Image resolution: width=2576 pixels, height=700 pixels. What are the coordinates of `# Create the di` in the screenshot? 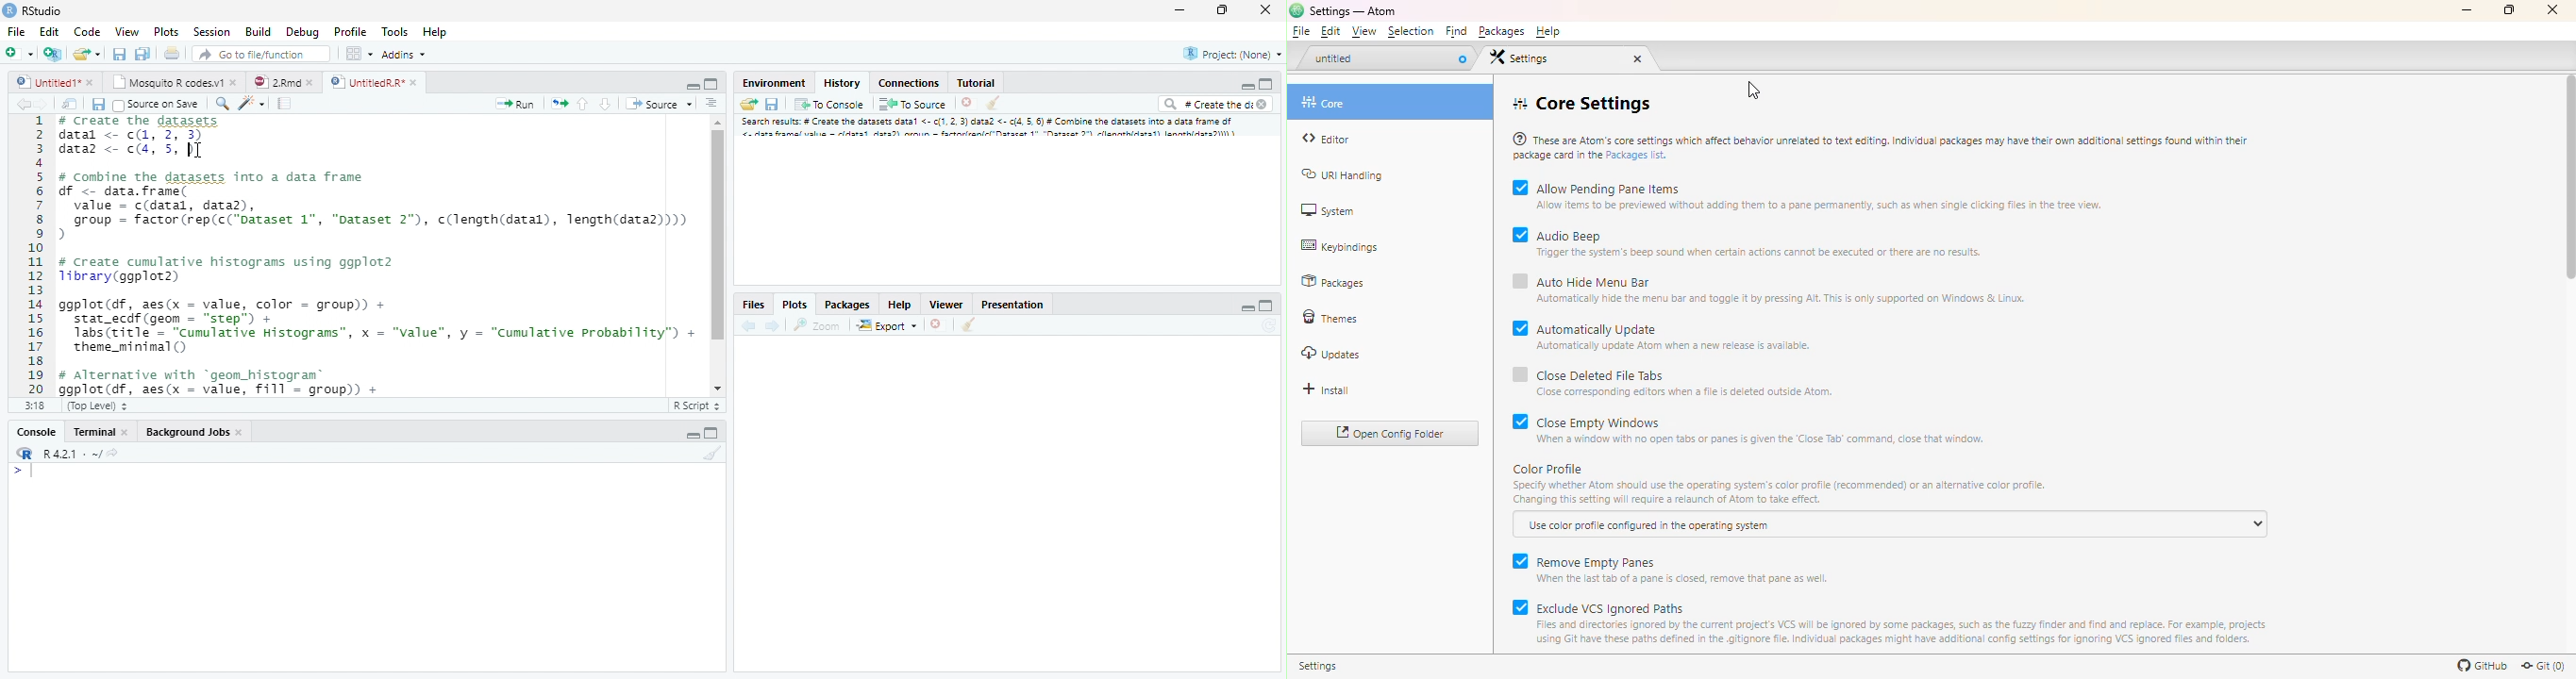 It's located at (1213, 106).